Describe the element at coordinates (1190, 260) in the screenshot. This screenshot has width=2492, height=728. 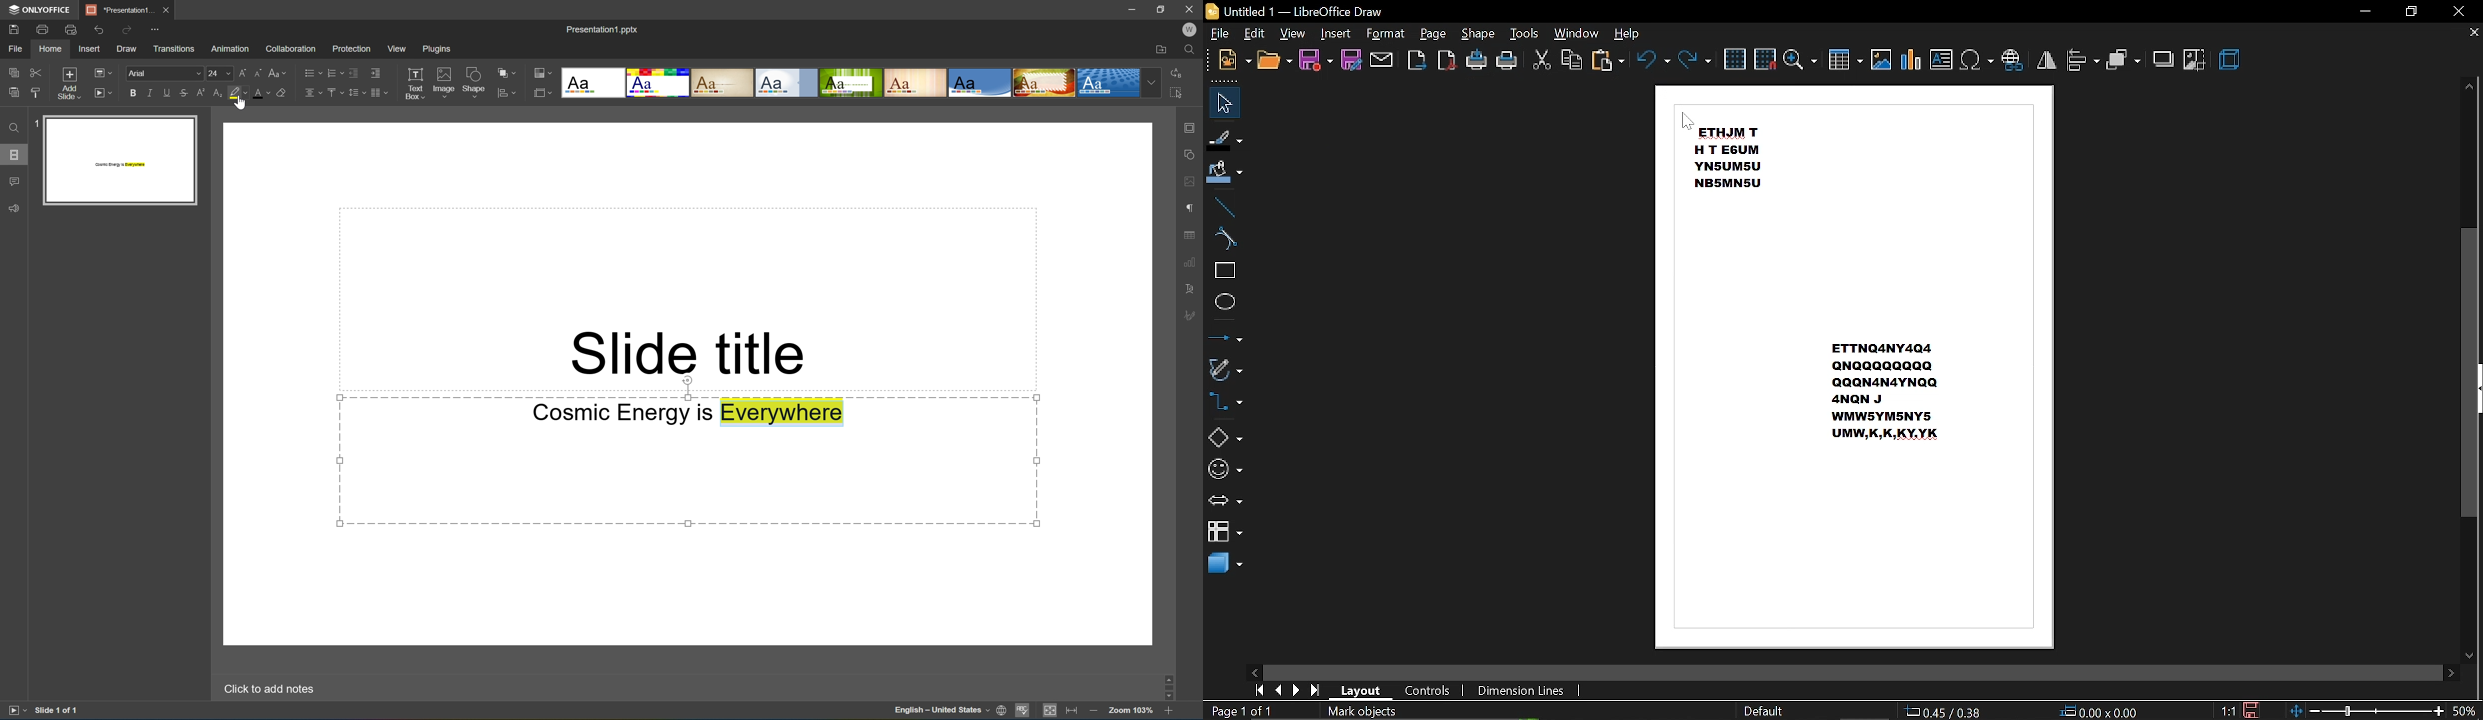
I see `Chart settings` at that location.